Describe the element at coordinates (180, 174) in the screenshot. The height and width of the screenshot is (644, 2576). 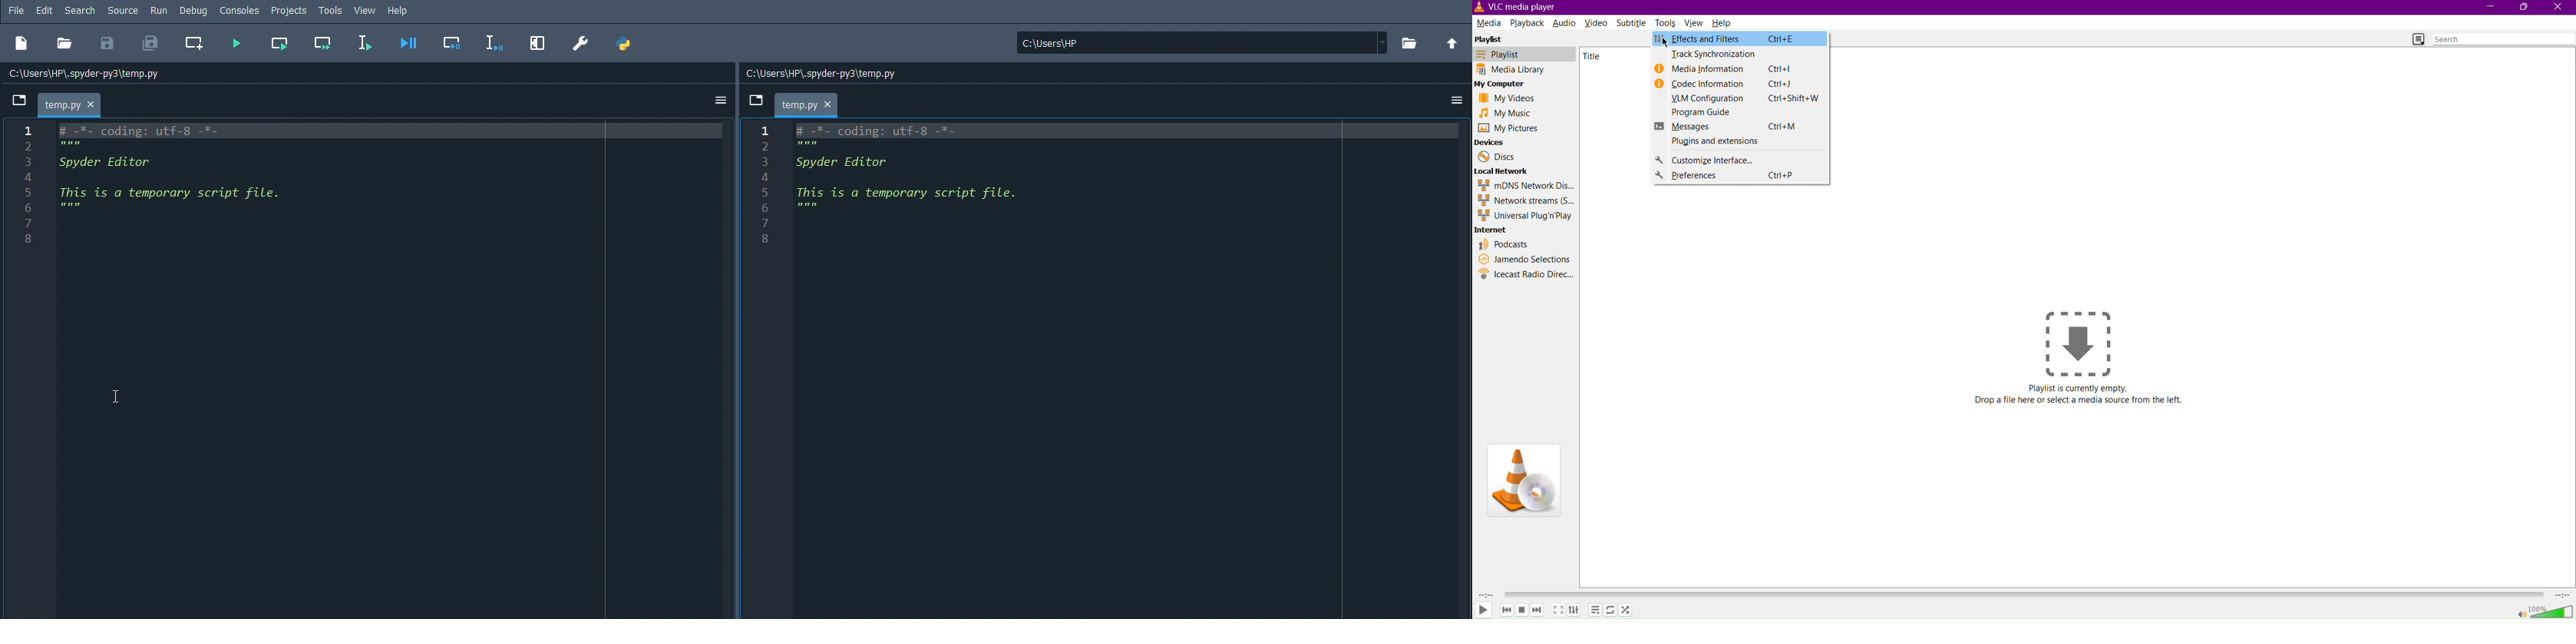
I see `Spyder Editor This is a temporary script file` at that location.